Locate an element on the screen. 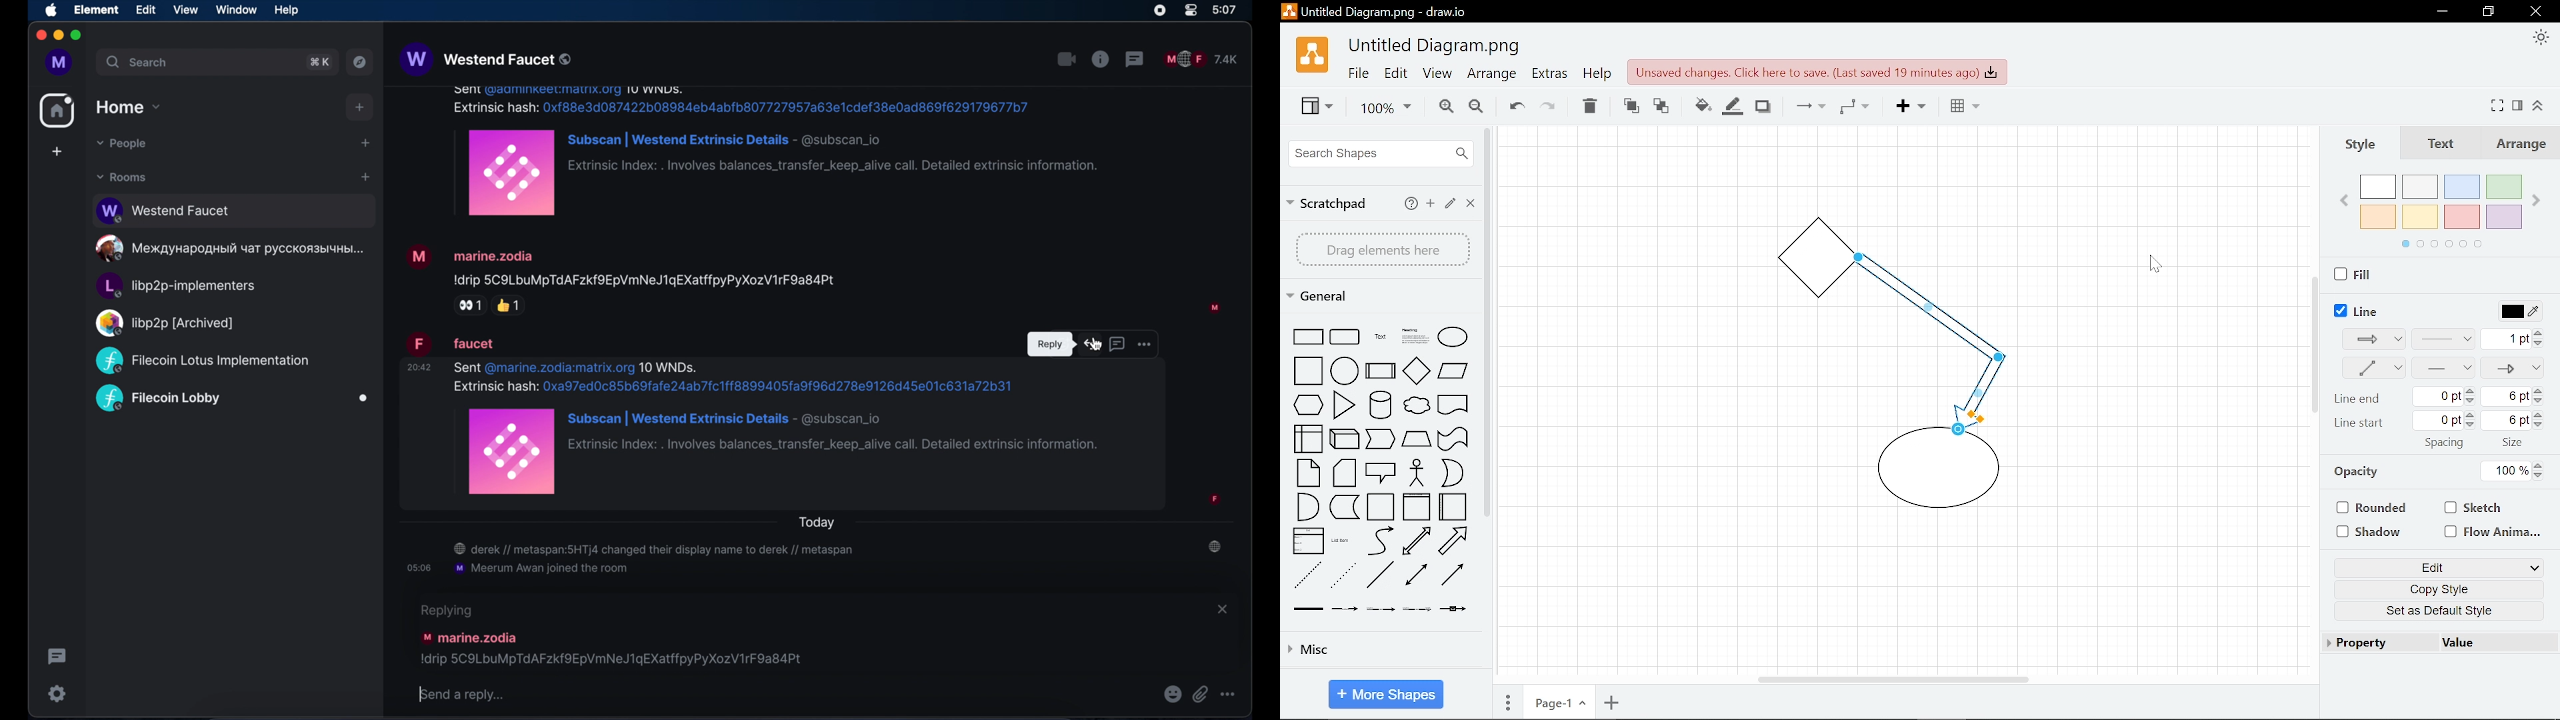 This screenshot has height=728, width=2576. Edit is located at coordinates (1396, 76).